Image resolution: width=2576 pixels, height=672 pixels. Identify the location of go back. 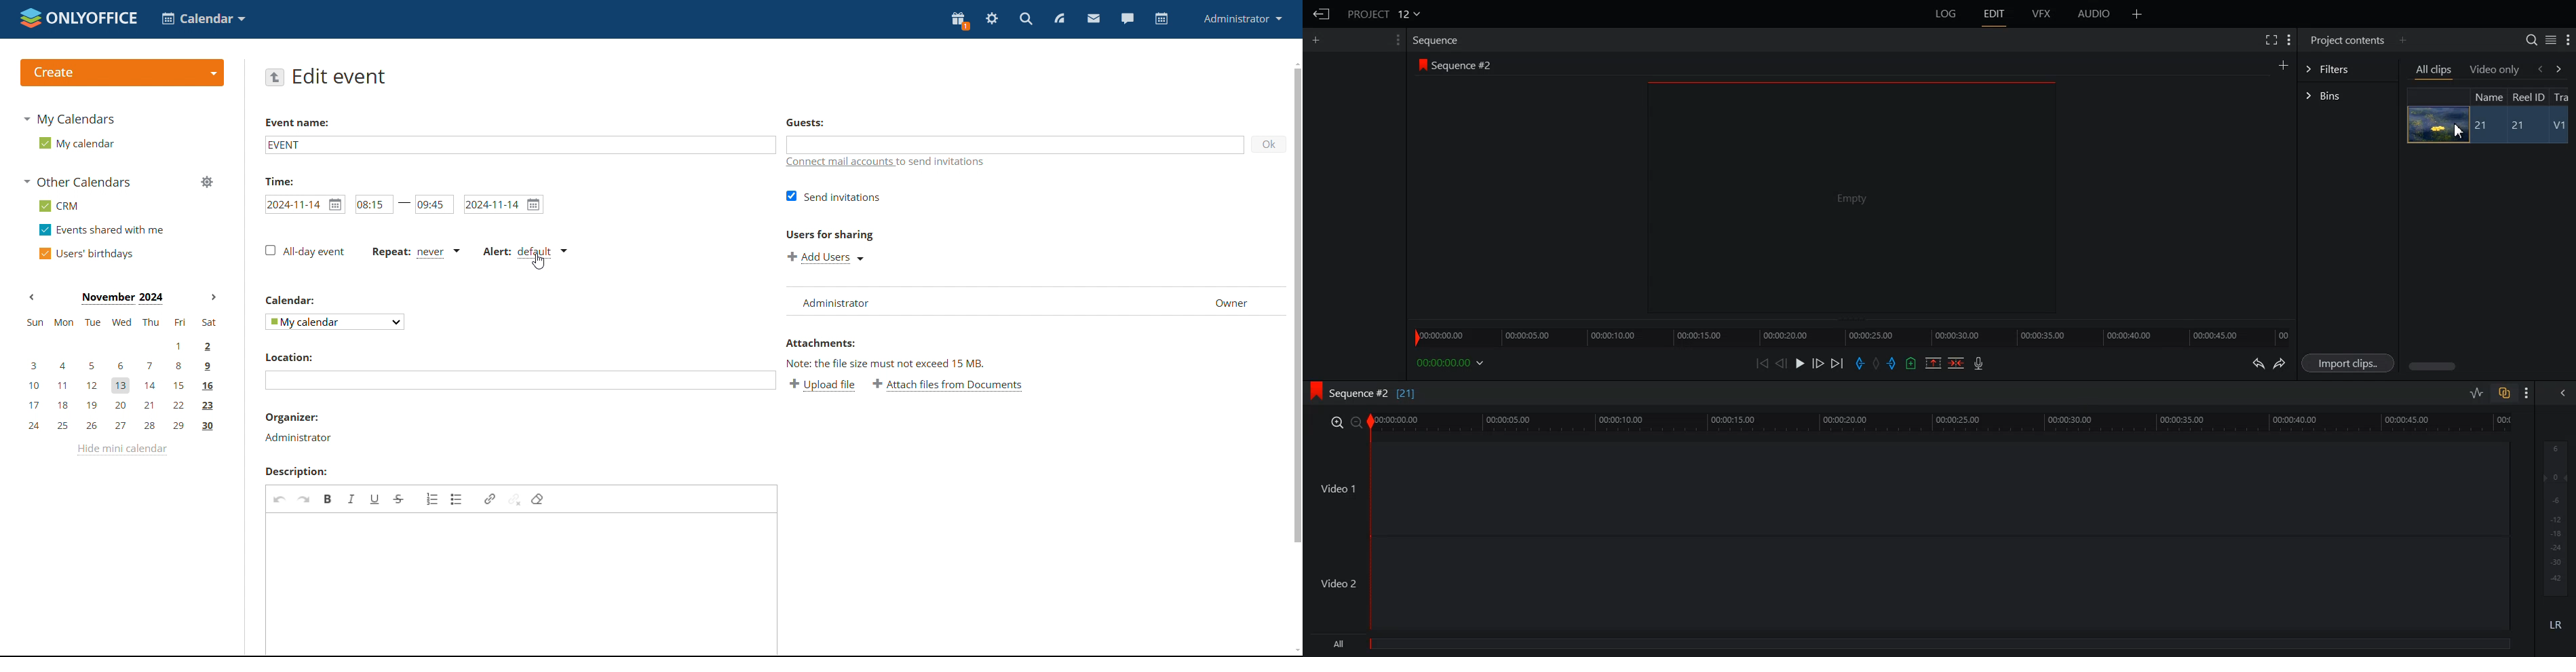
(275, 77).